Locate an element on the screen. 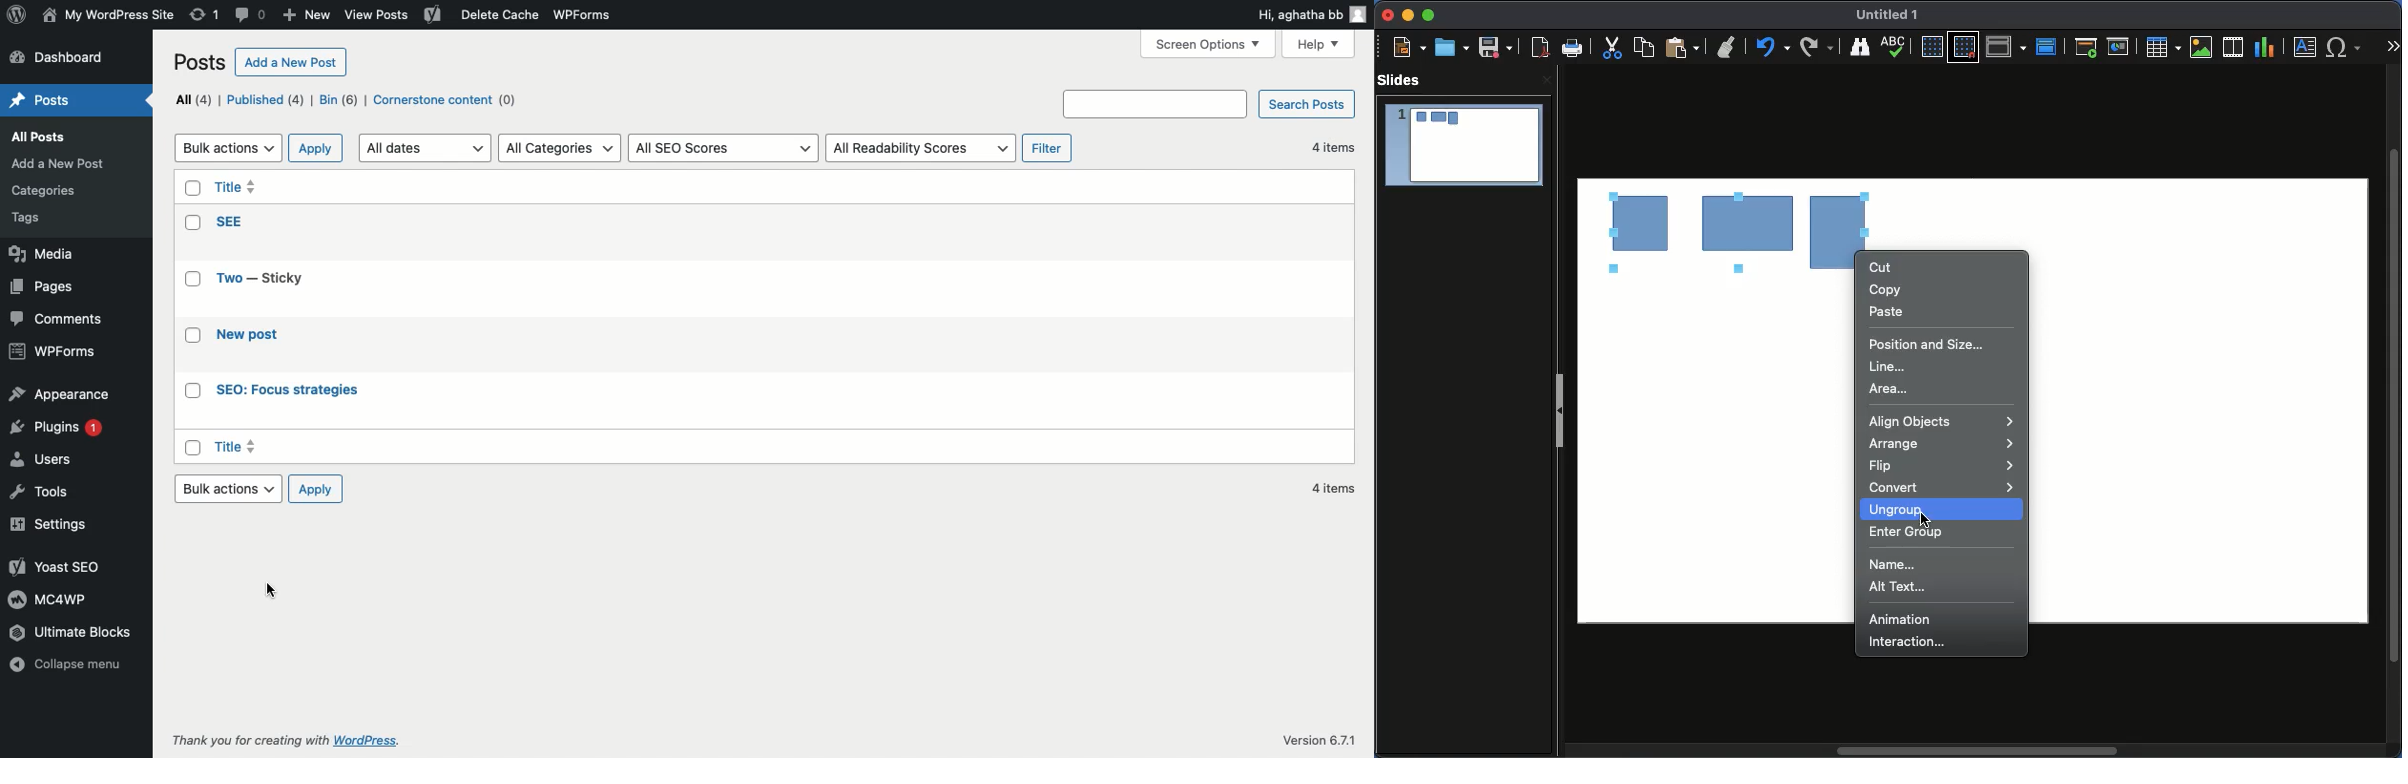  Thank you for creating with WordPress is located at coordinates (284, 740).